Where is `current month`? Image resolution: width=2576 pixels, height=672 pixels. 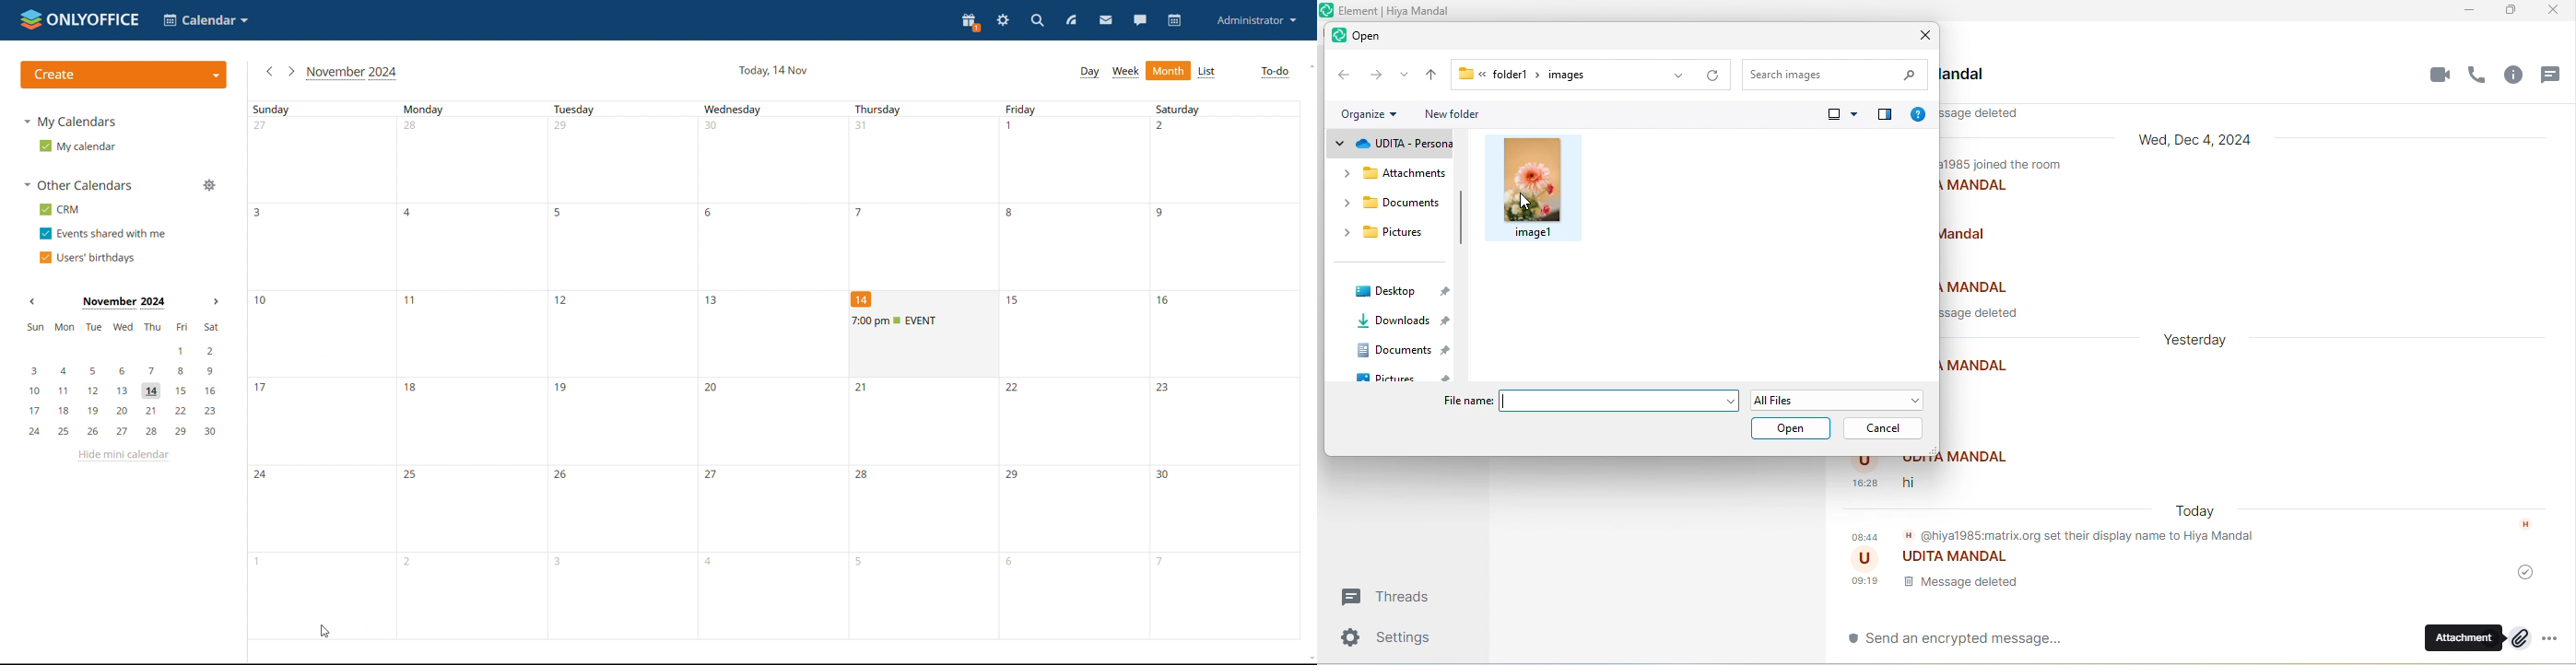
current month is located at coordinates (123, 304).